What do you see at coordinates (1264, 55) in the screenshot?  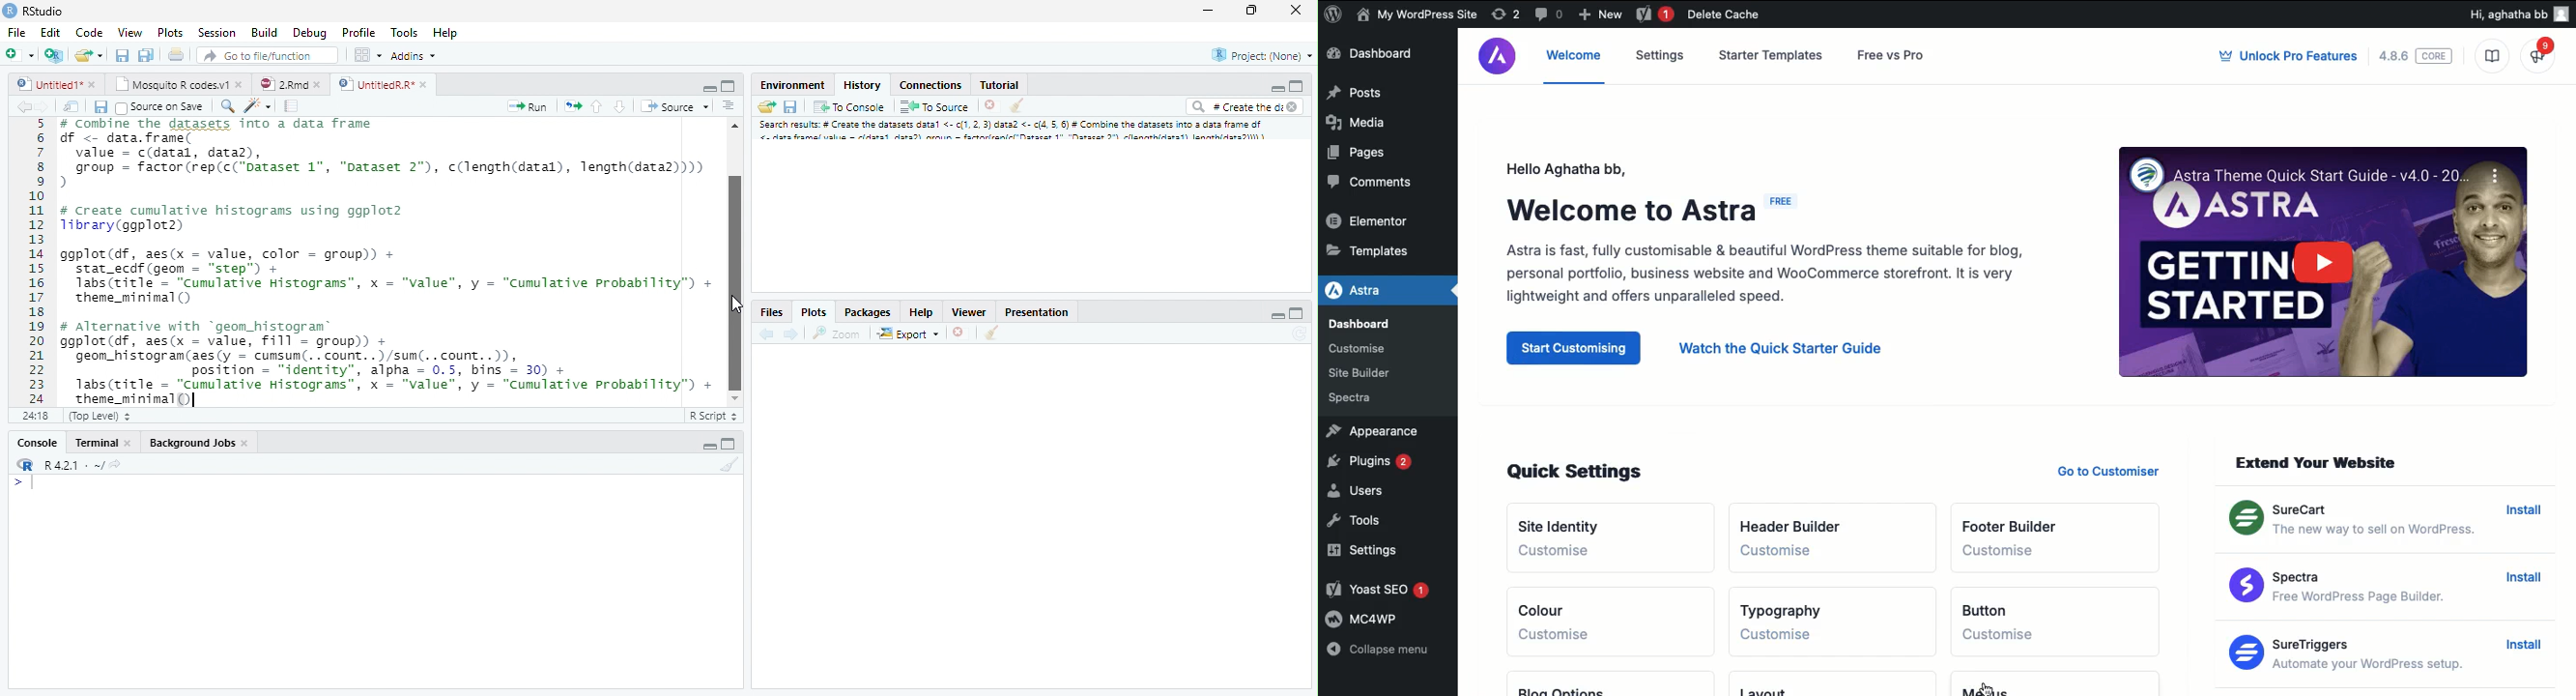 I see `Project (None)` at bounding box center [1264, 55].